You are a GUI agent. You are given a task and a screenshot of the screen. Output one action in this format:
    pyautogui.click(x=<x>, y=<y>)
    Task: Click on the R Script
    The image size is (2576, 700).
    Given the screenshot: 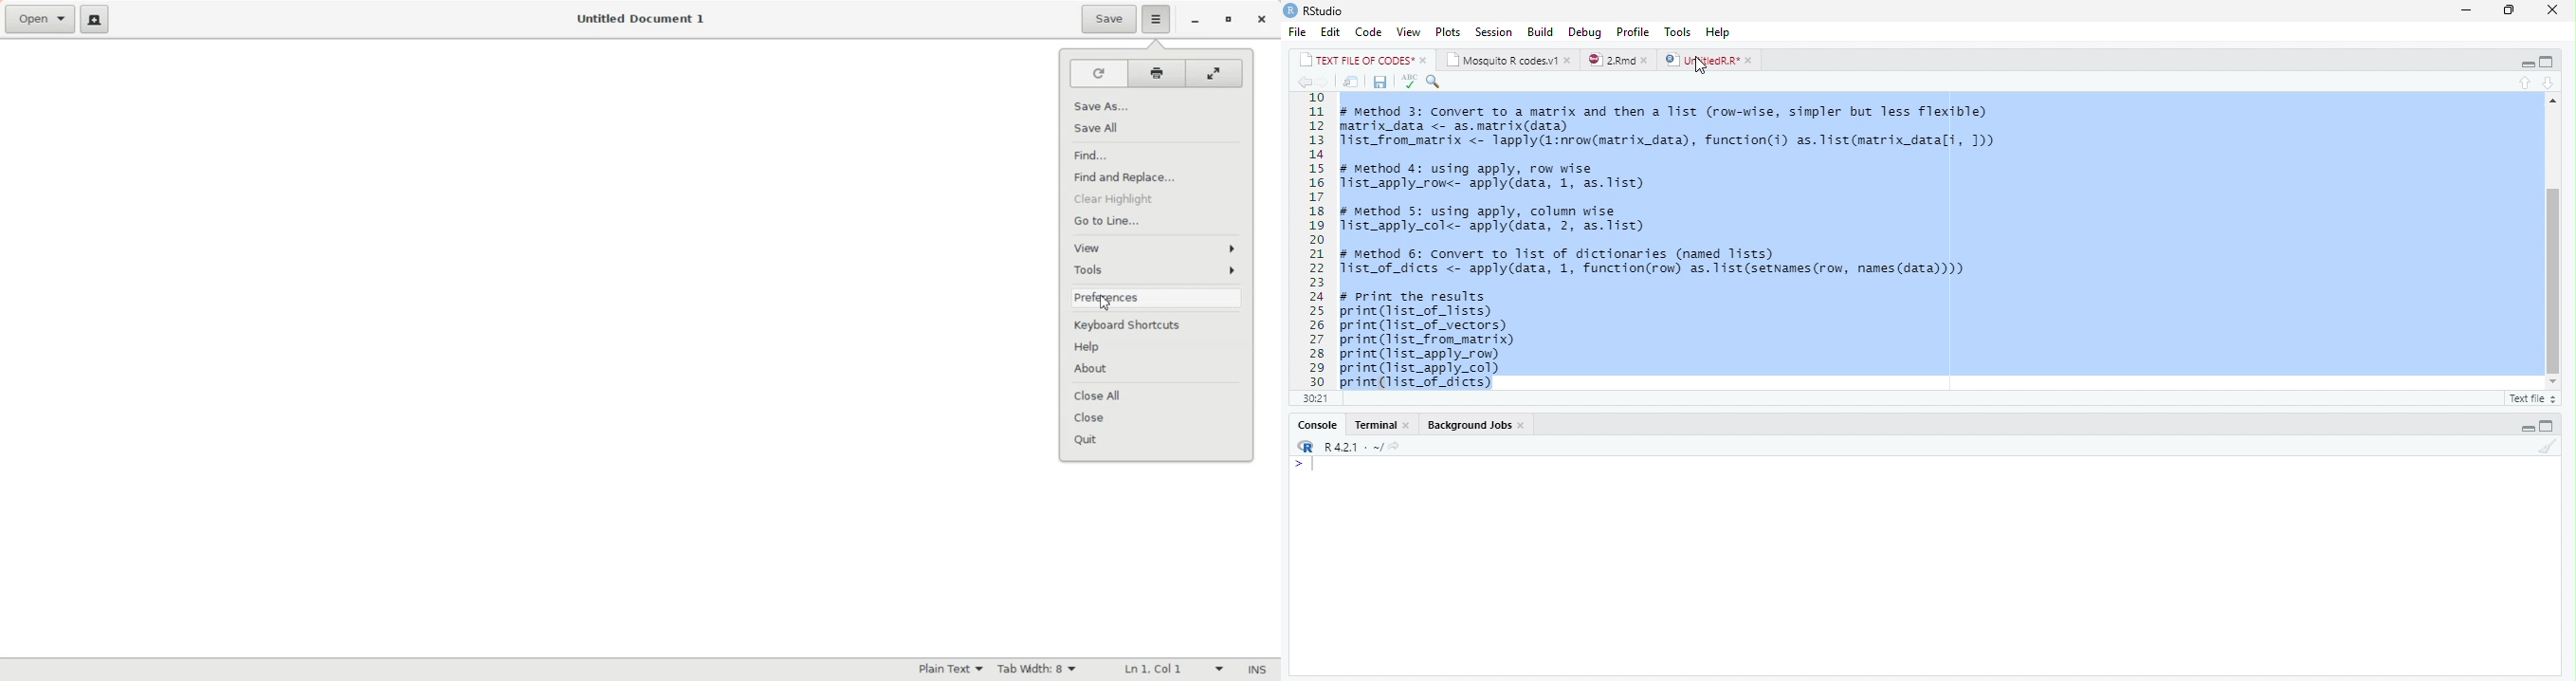 What is the action you would take?
    pyautogui.click(x=2532, y=397)
    